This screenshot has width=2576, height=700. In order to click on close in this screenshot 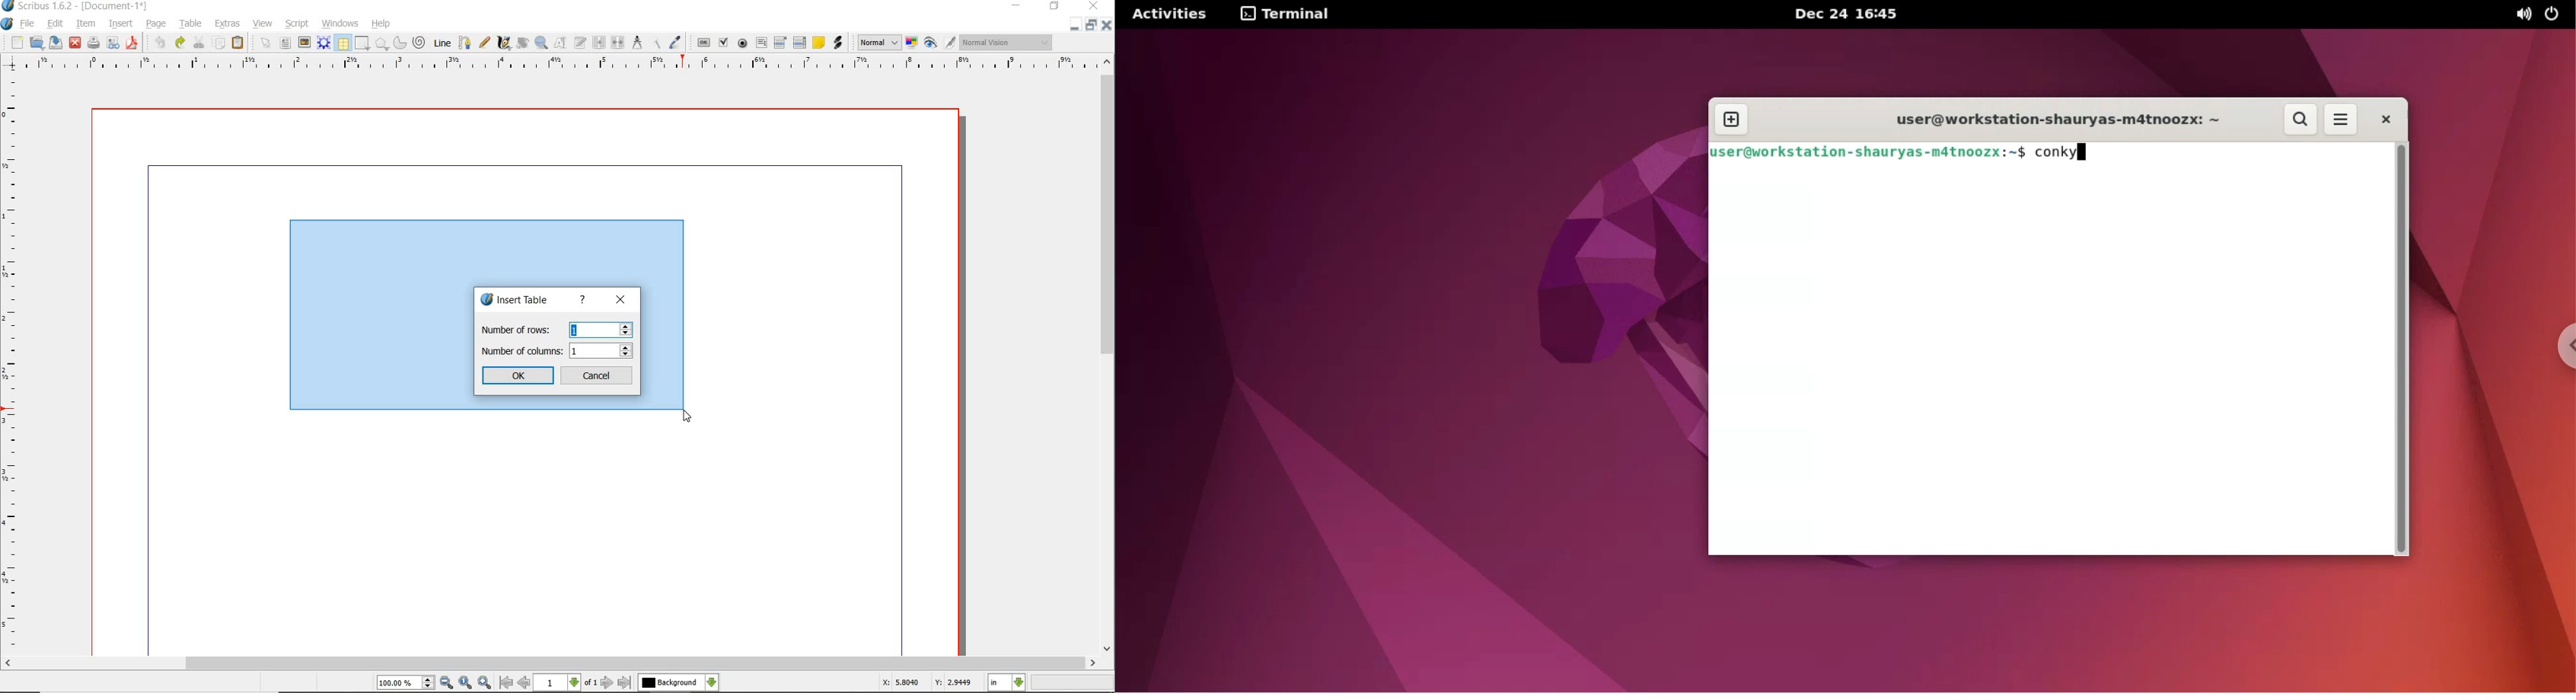, I will do `click(620, 301)`.